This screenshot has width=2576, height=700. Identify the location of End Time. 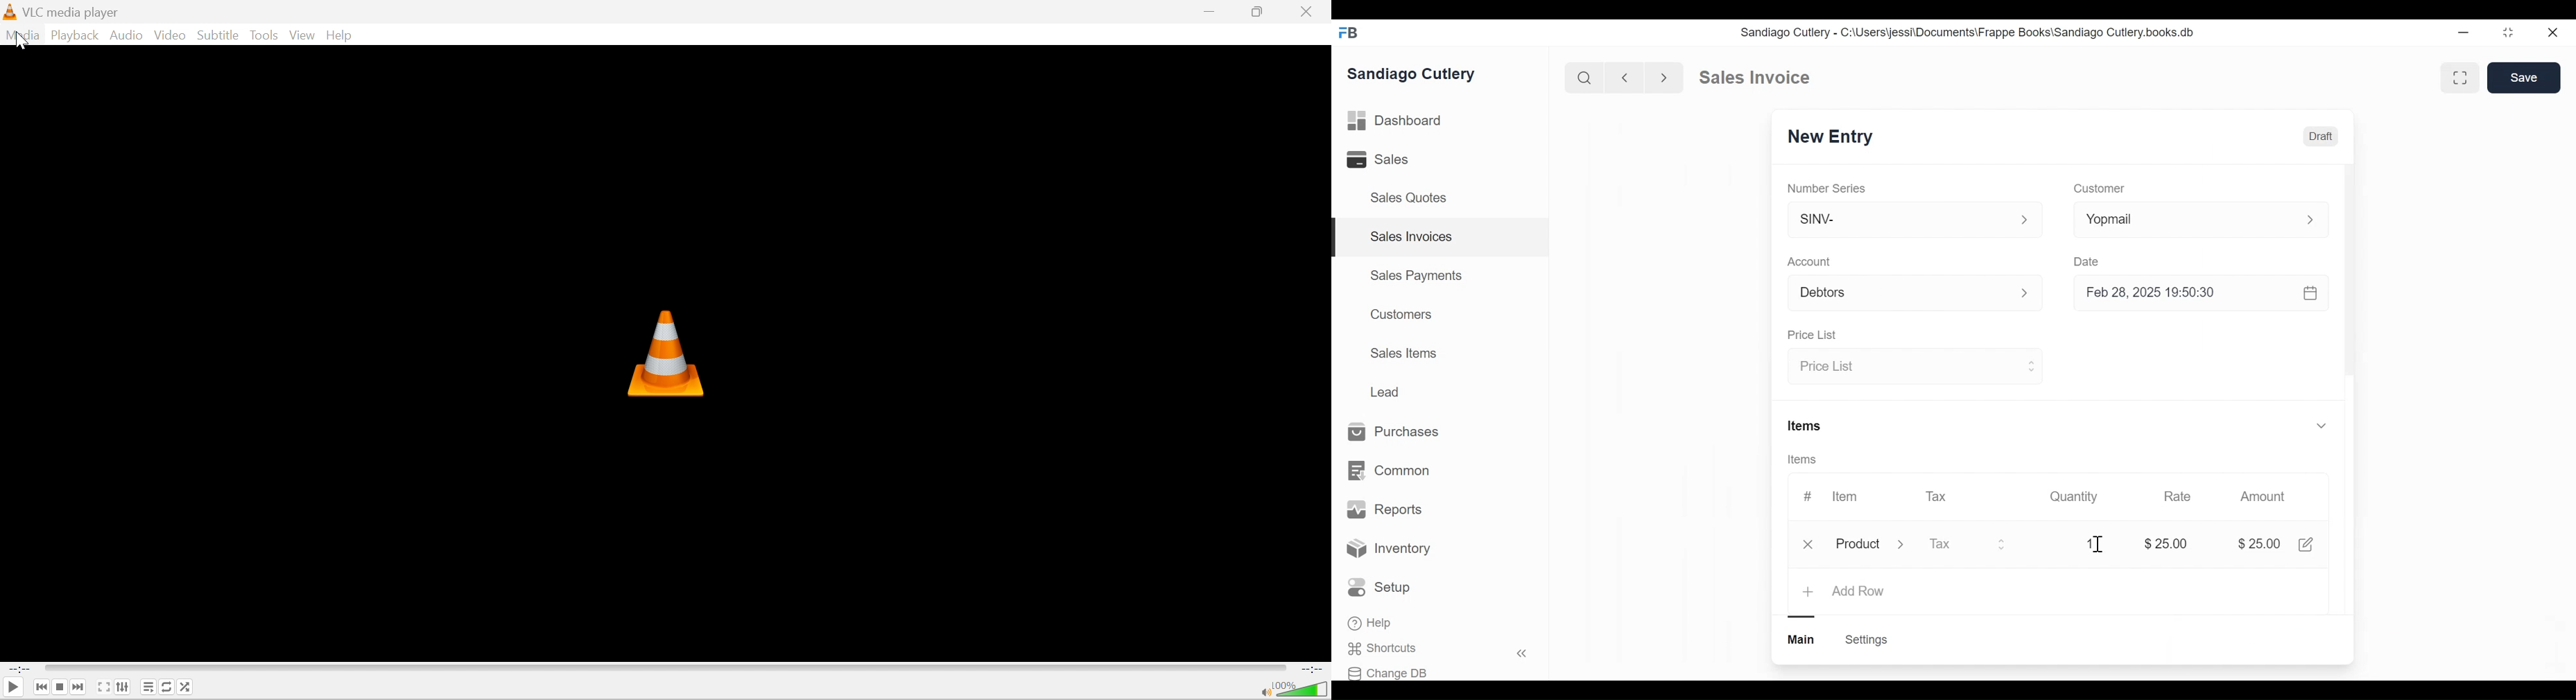
(1311, 669).